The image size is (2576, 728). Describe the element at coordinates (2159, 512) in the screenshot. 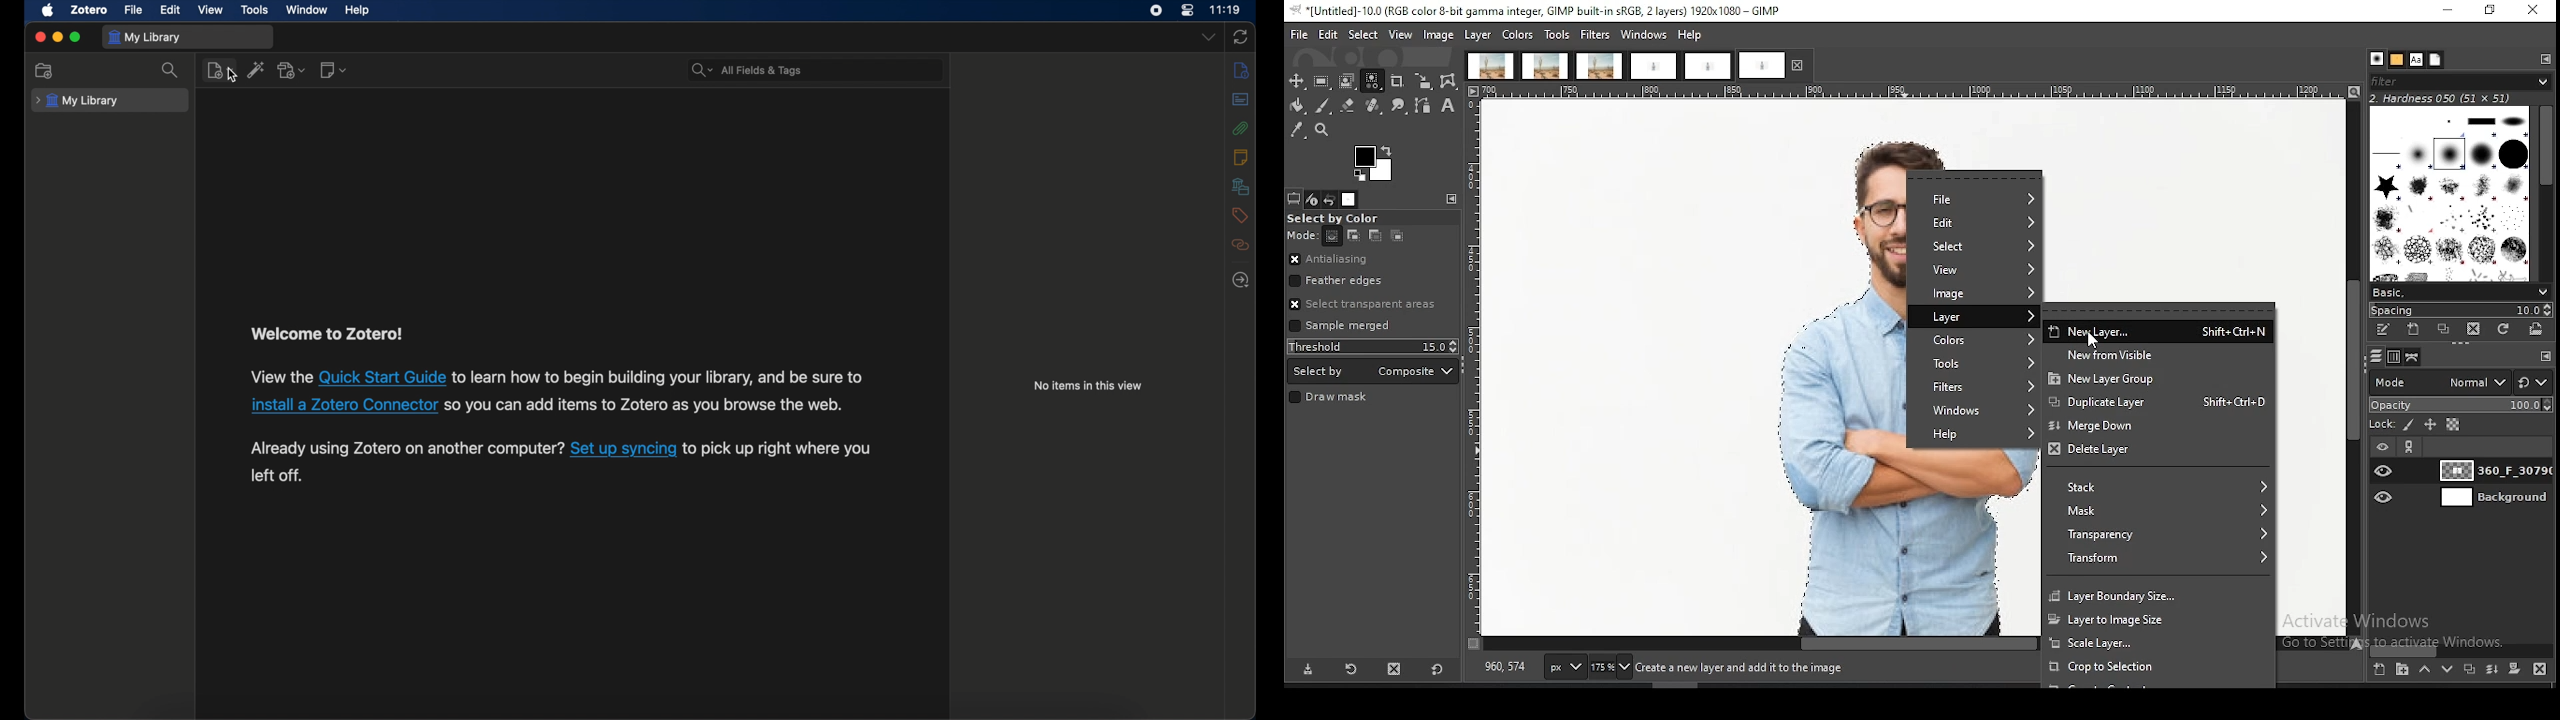

I see `mask` at that location.